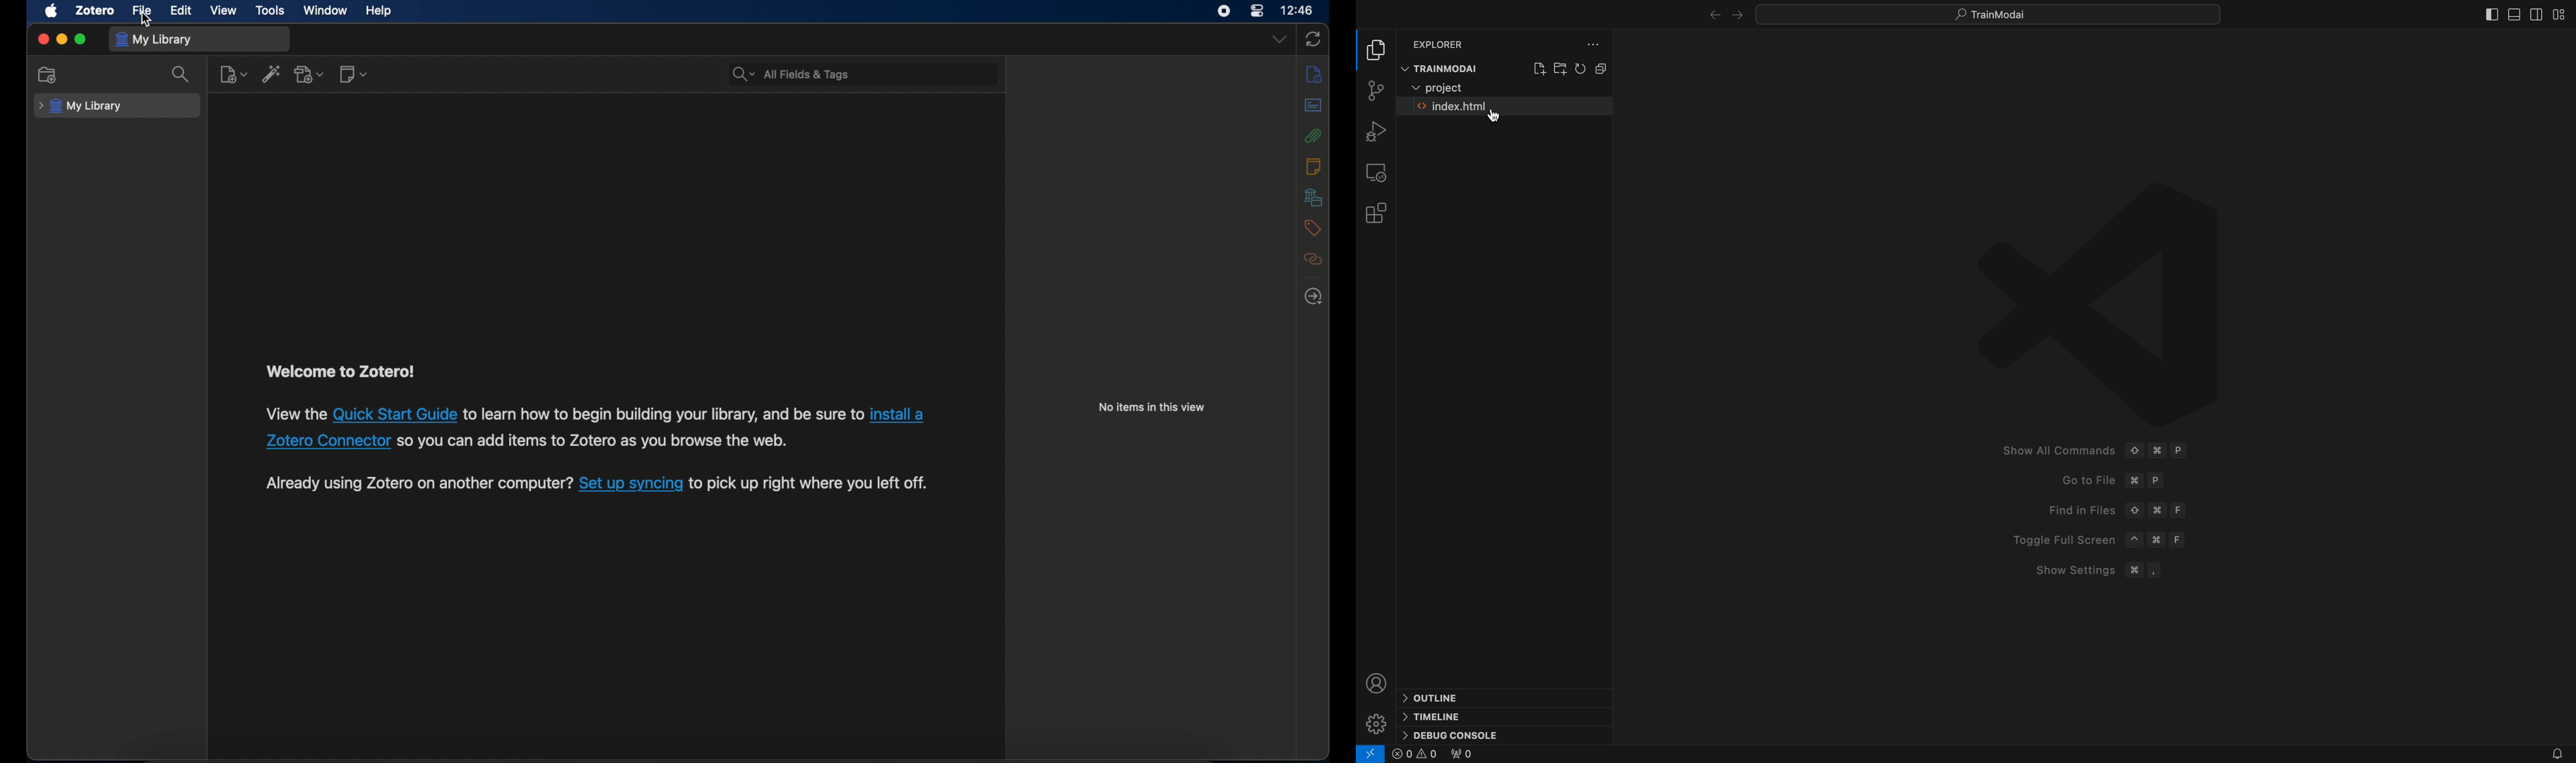 The image size is (2576, 784). What do you see at coordinates (1589, 46) in the screenshot?
I see `explore settings` at bounding box center [1589, 46].